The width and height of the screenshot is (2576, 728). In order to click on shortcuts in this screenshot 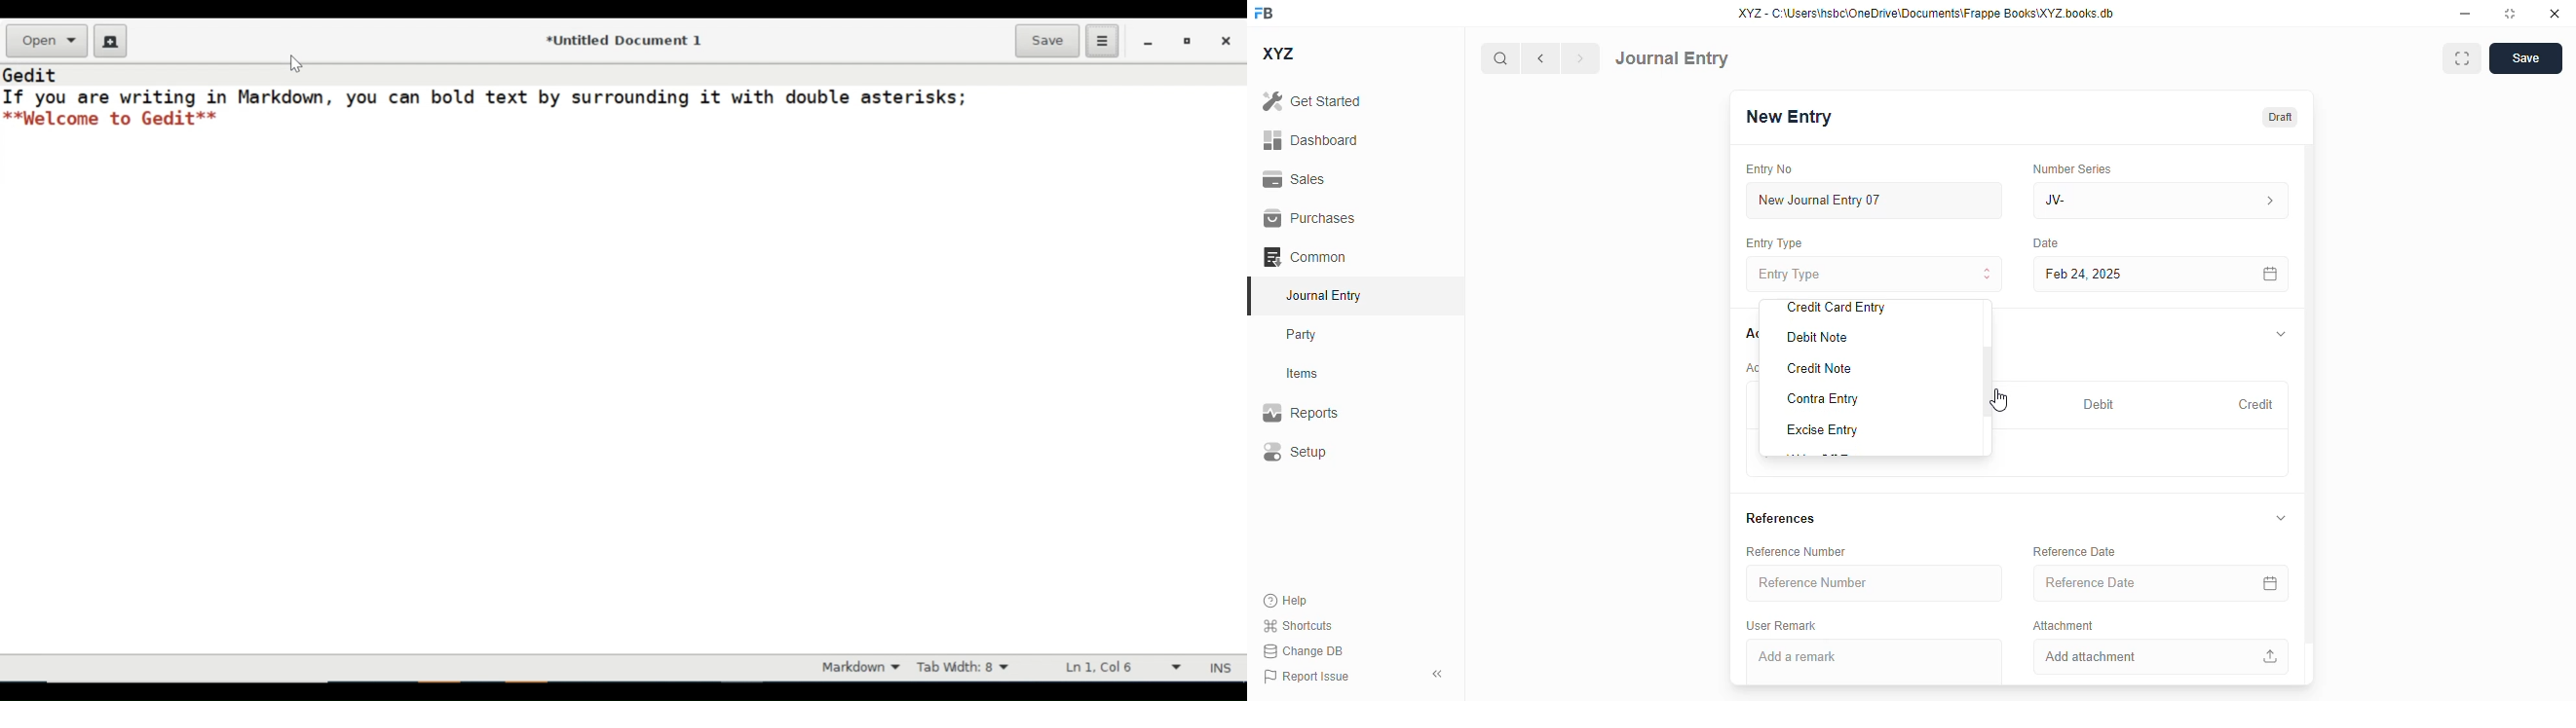, I will do `click(1298, 625)`.